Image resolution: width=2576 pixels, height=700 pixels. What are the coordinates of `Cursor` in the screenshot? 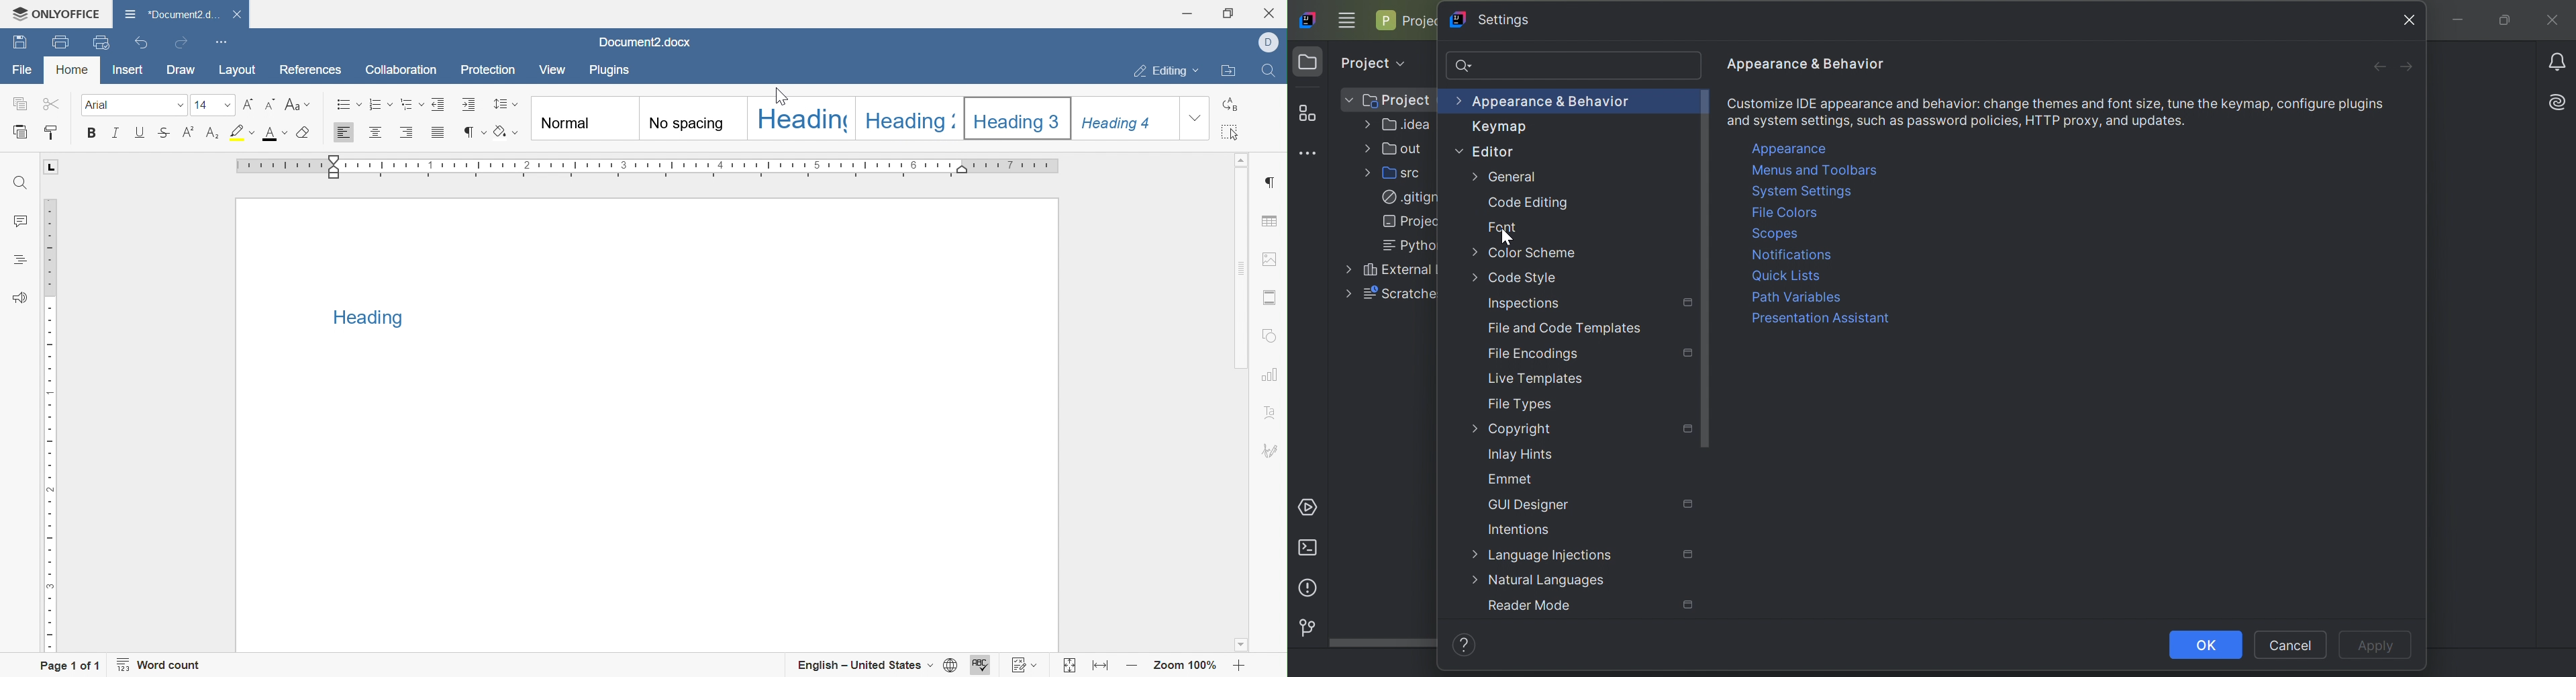 It's located at (784, 99).